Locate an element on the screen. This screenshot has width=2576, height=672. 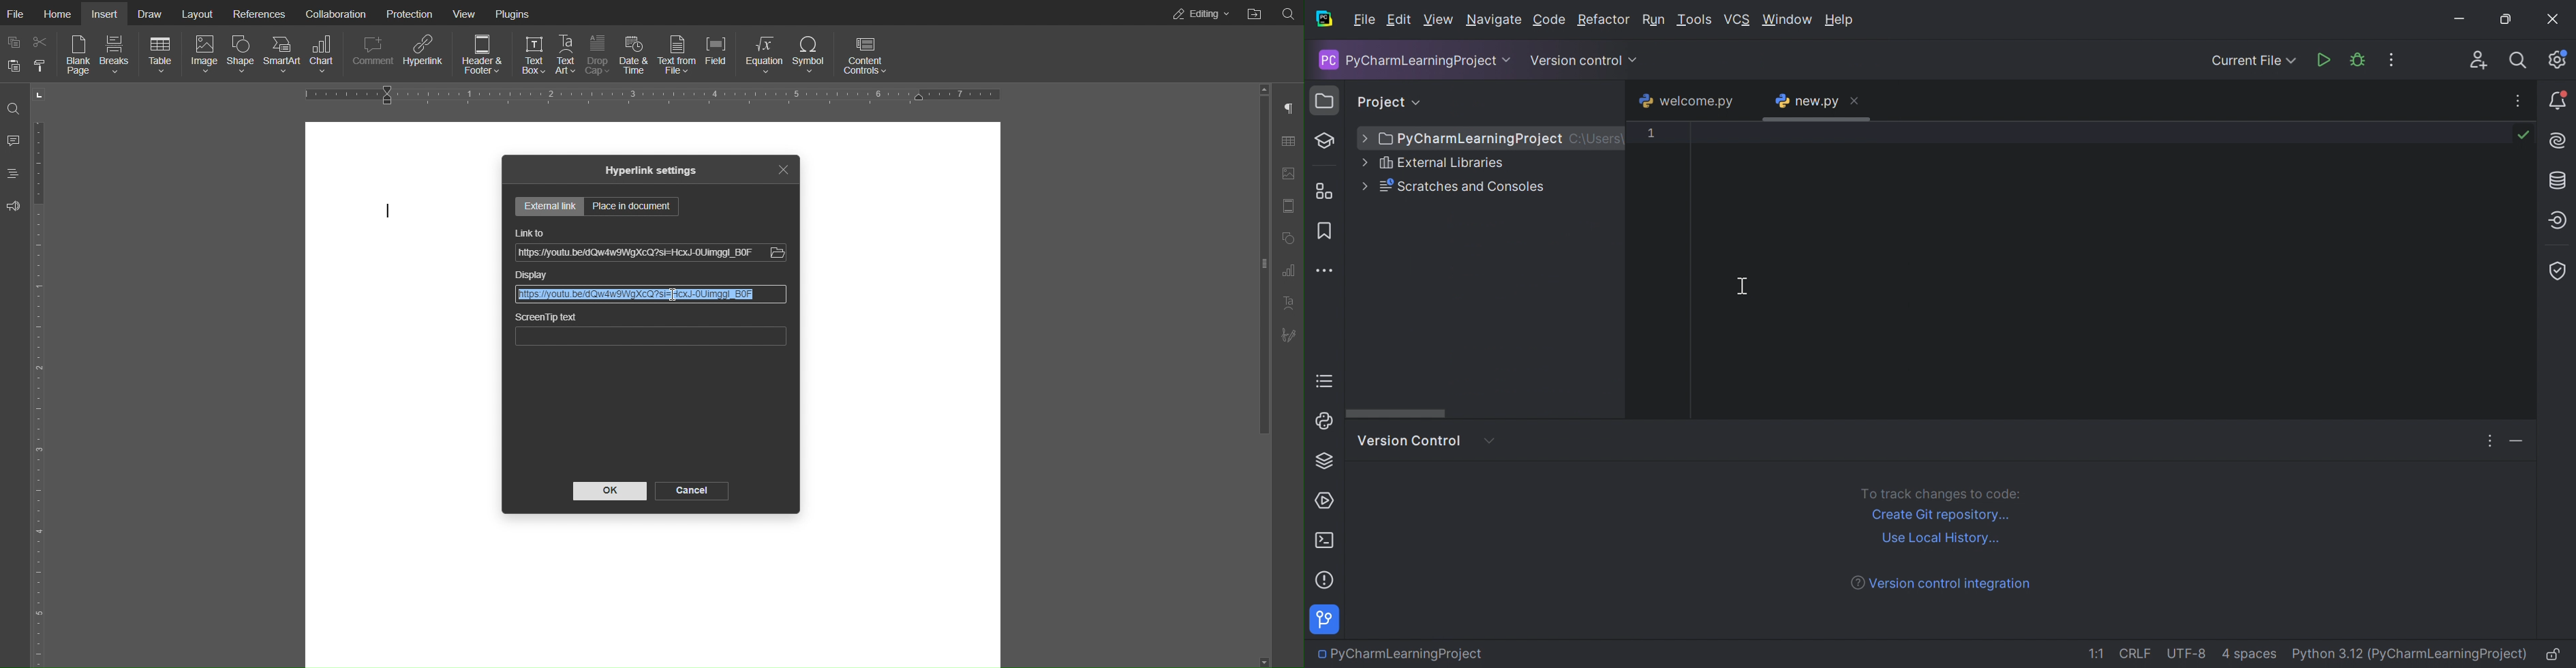
Recent File, Tab actions and More is located at coordinates (2519, 99).